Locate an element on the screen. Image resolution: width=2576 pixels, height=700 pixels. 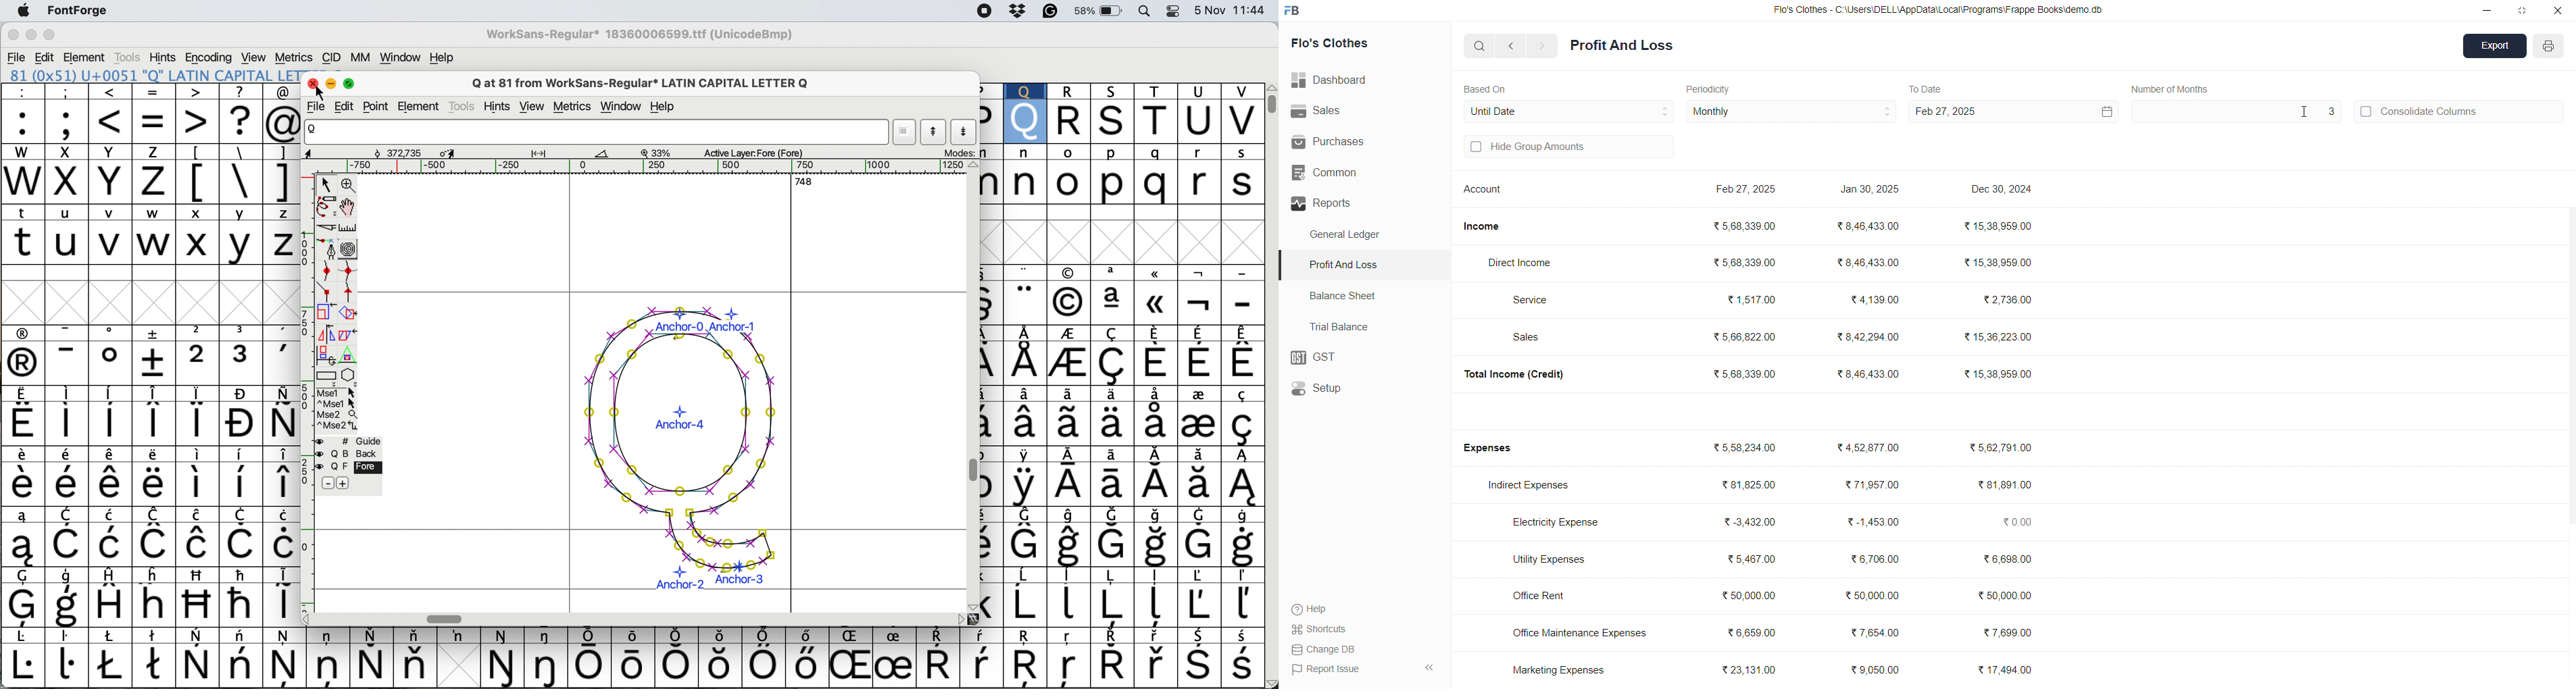
rotate the selection is located at coordinates (346, 314).